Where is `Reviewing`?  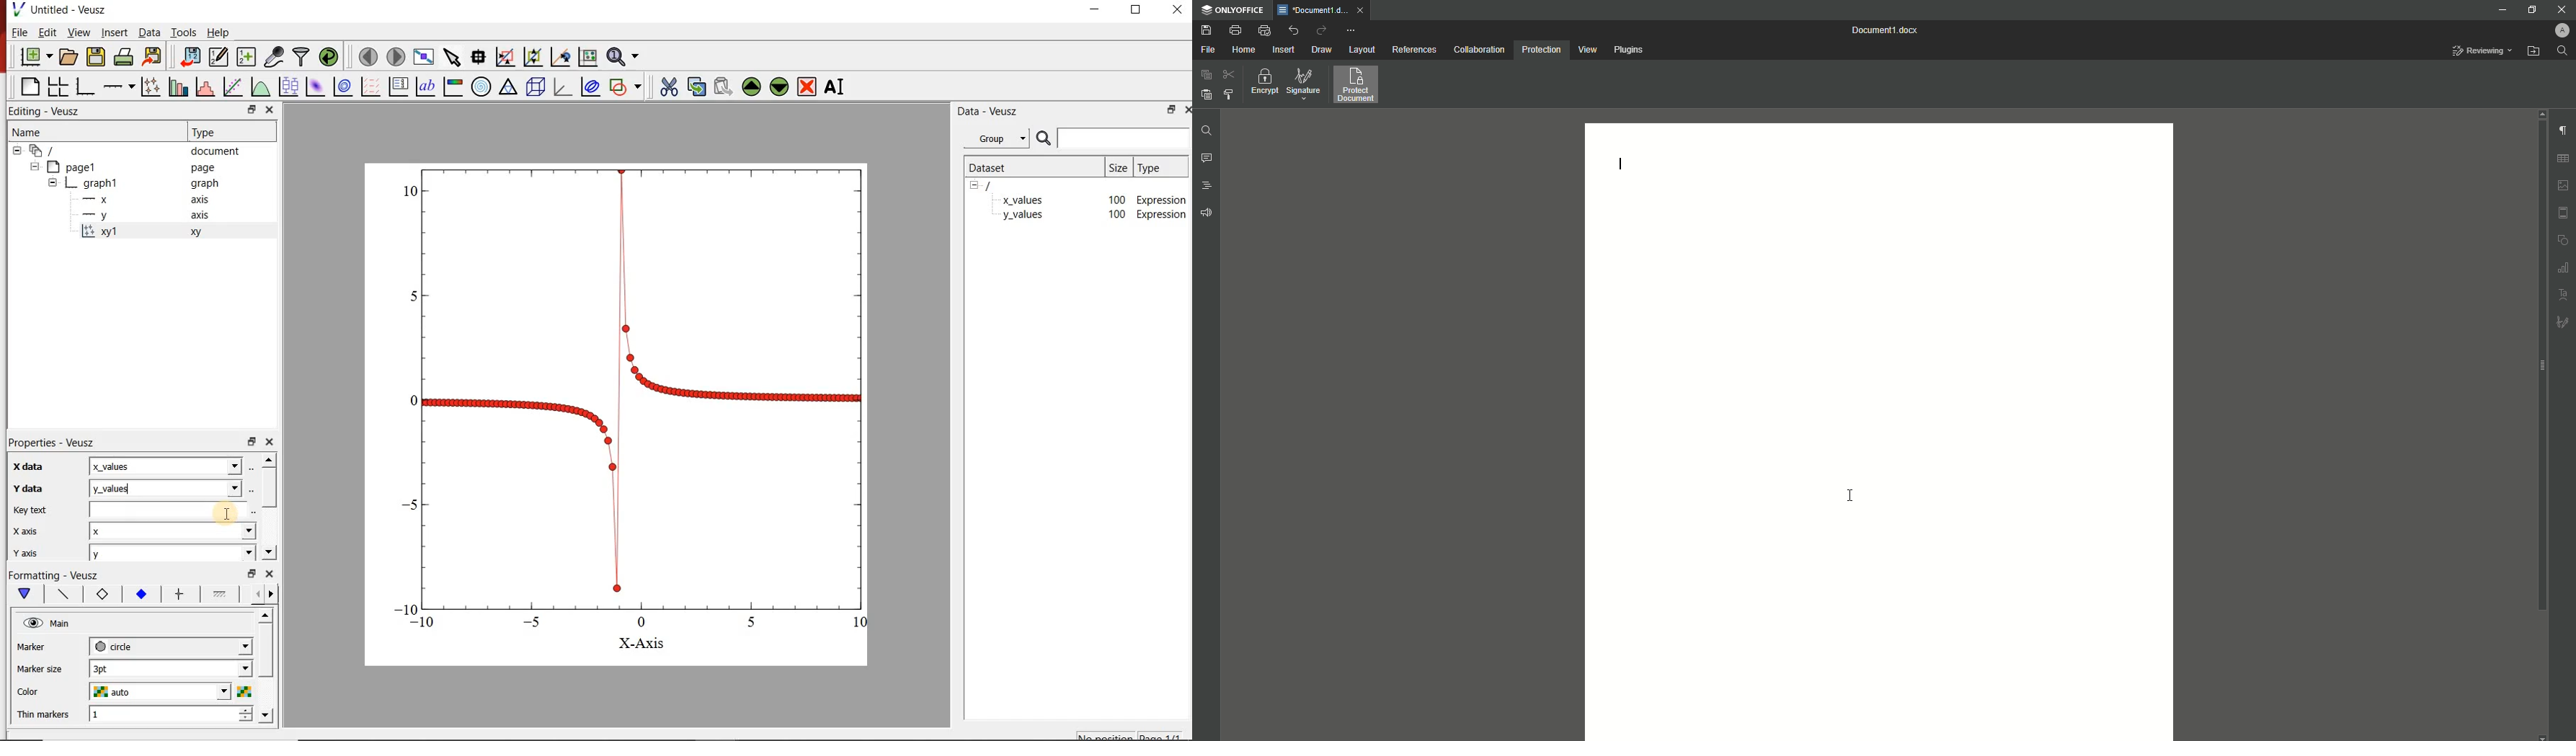
Reviewing is located at coordinates (2482, 51).